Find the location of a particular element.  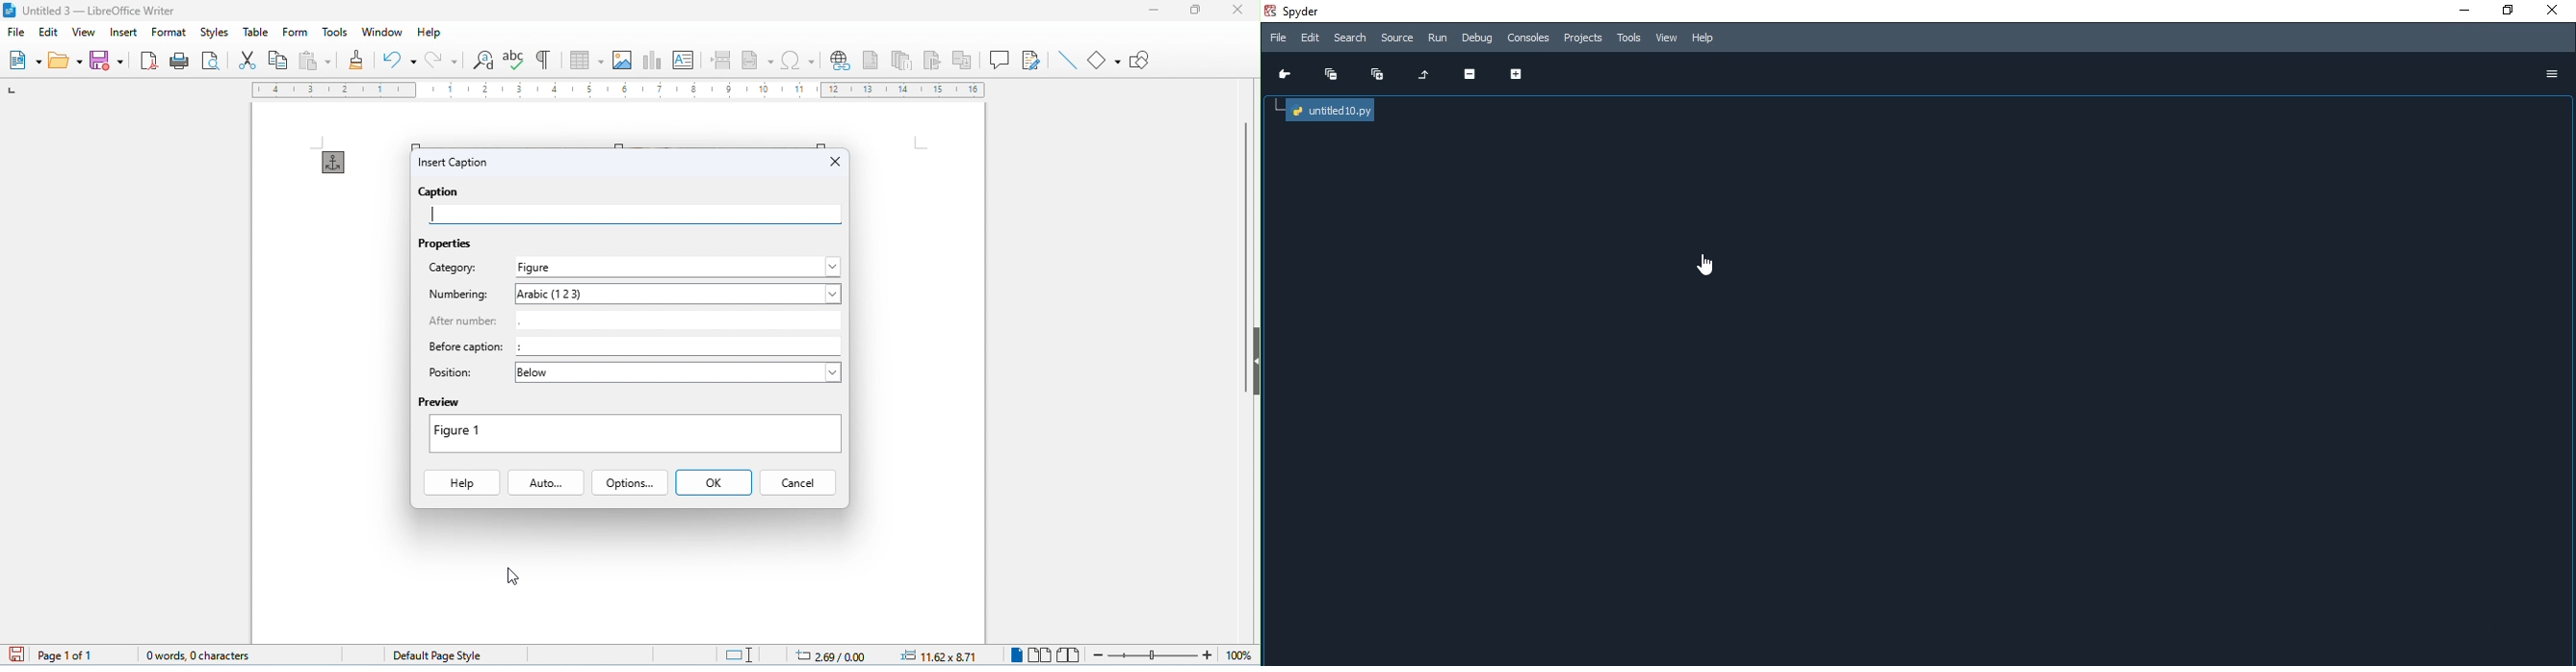

show track changes is located at coordinates (1032, 60).